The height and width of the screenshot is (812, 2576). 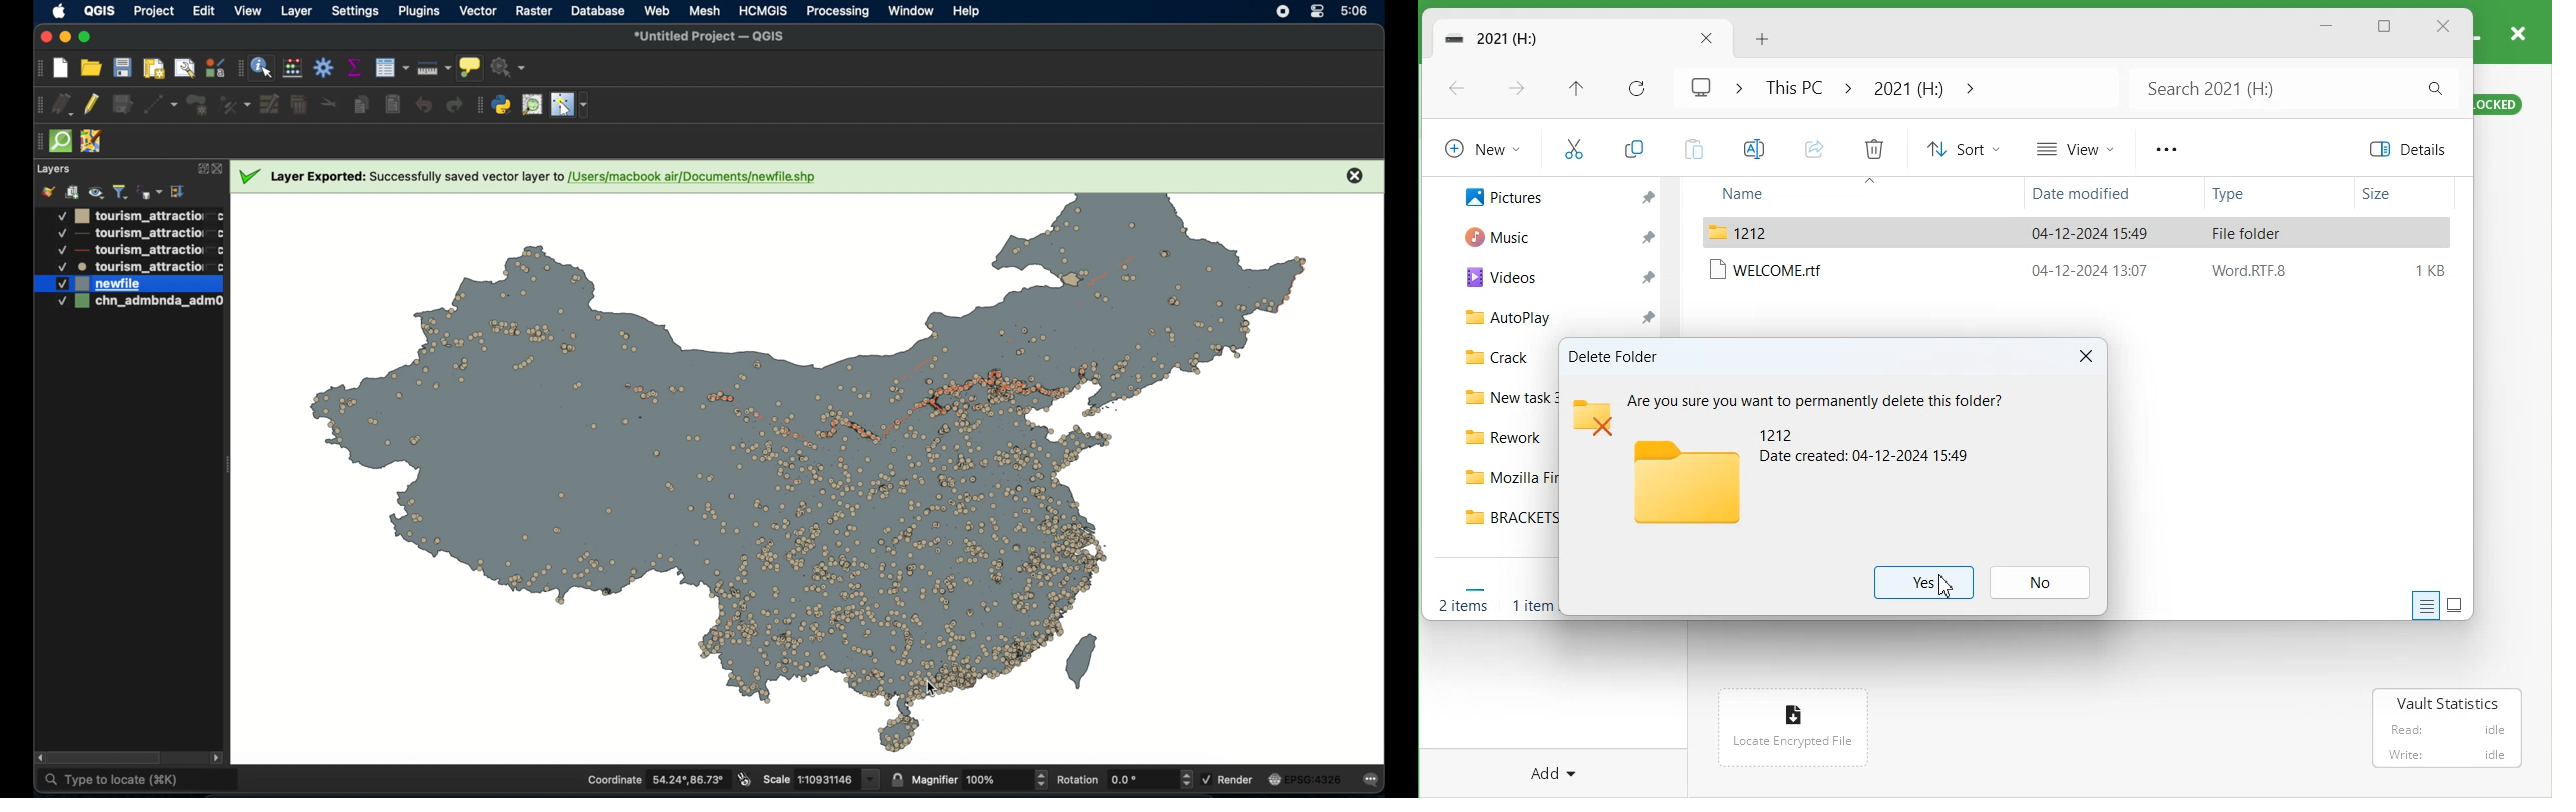 What do you see at coordinates (533, 11) in the screenshot?
I see `raster` at bounding box center [533, 11].